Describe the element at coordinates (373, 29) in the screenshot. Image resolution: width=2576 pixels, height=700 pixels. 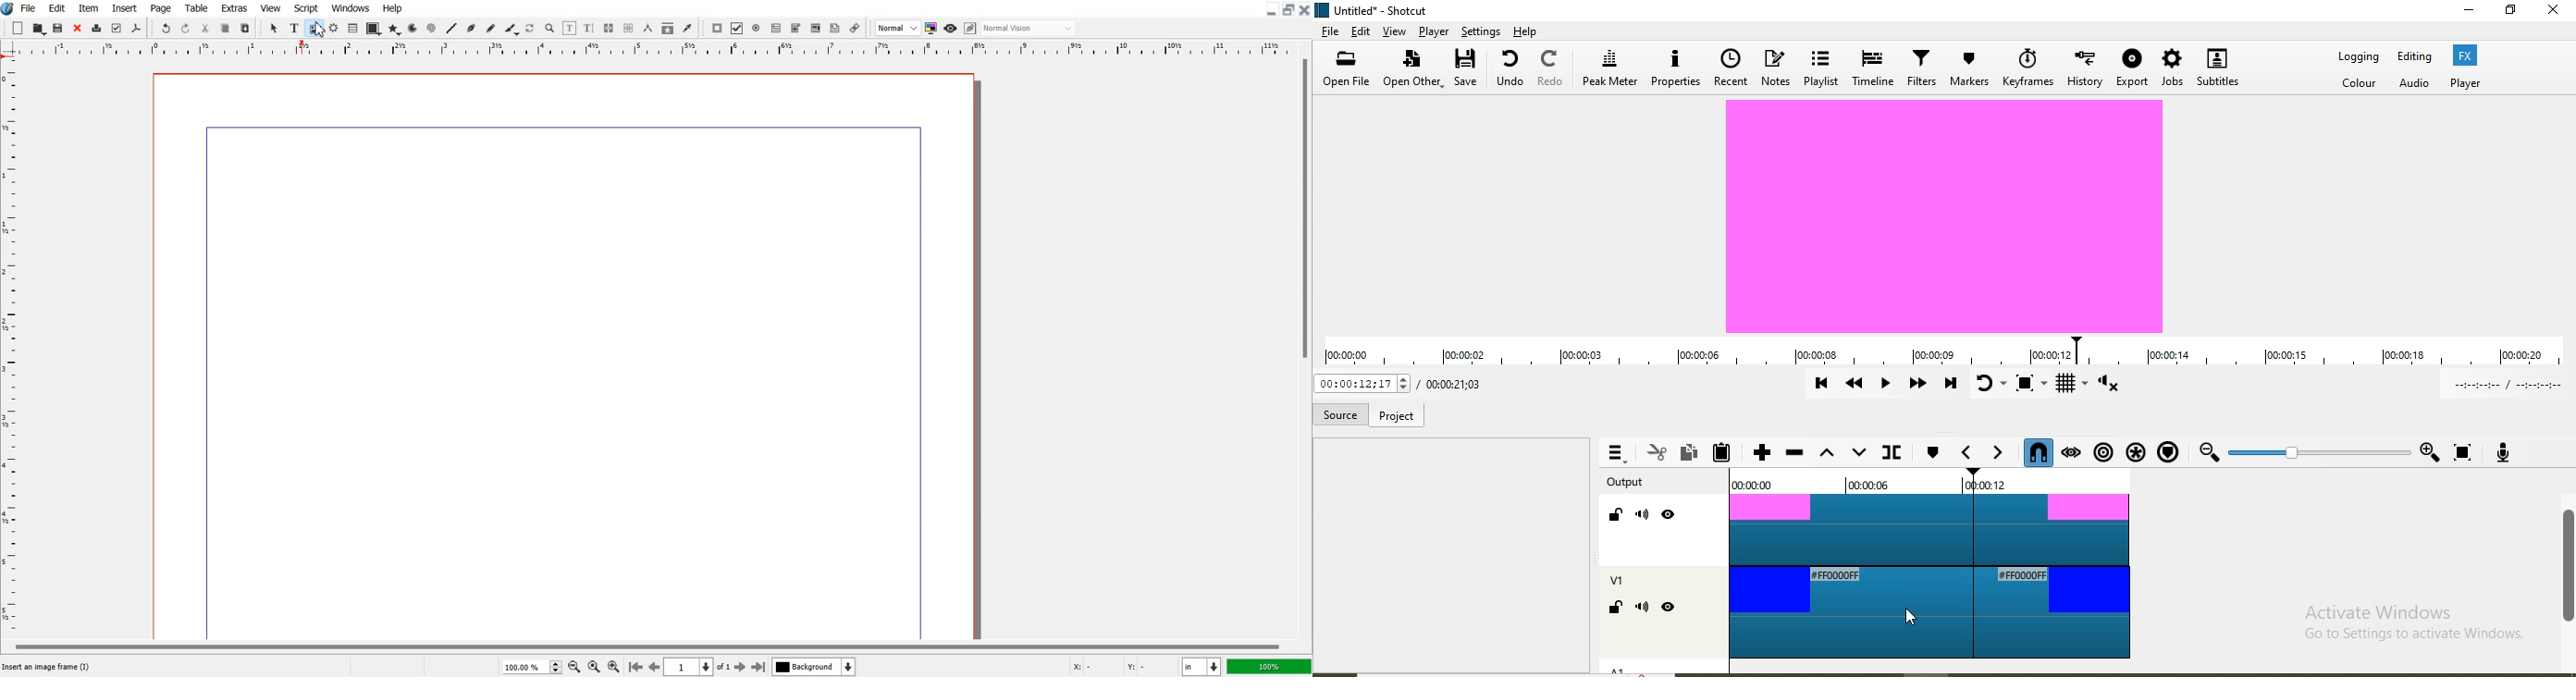
I see `Shape` at that location.